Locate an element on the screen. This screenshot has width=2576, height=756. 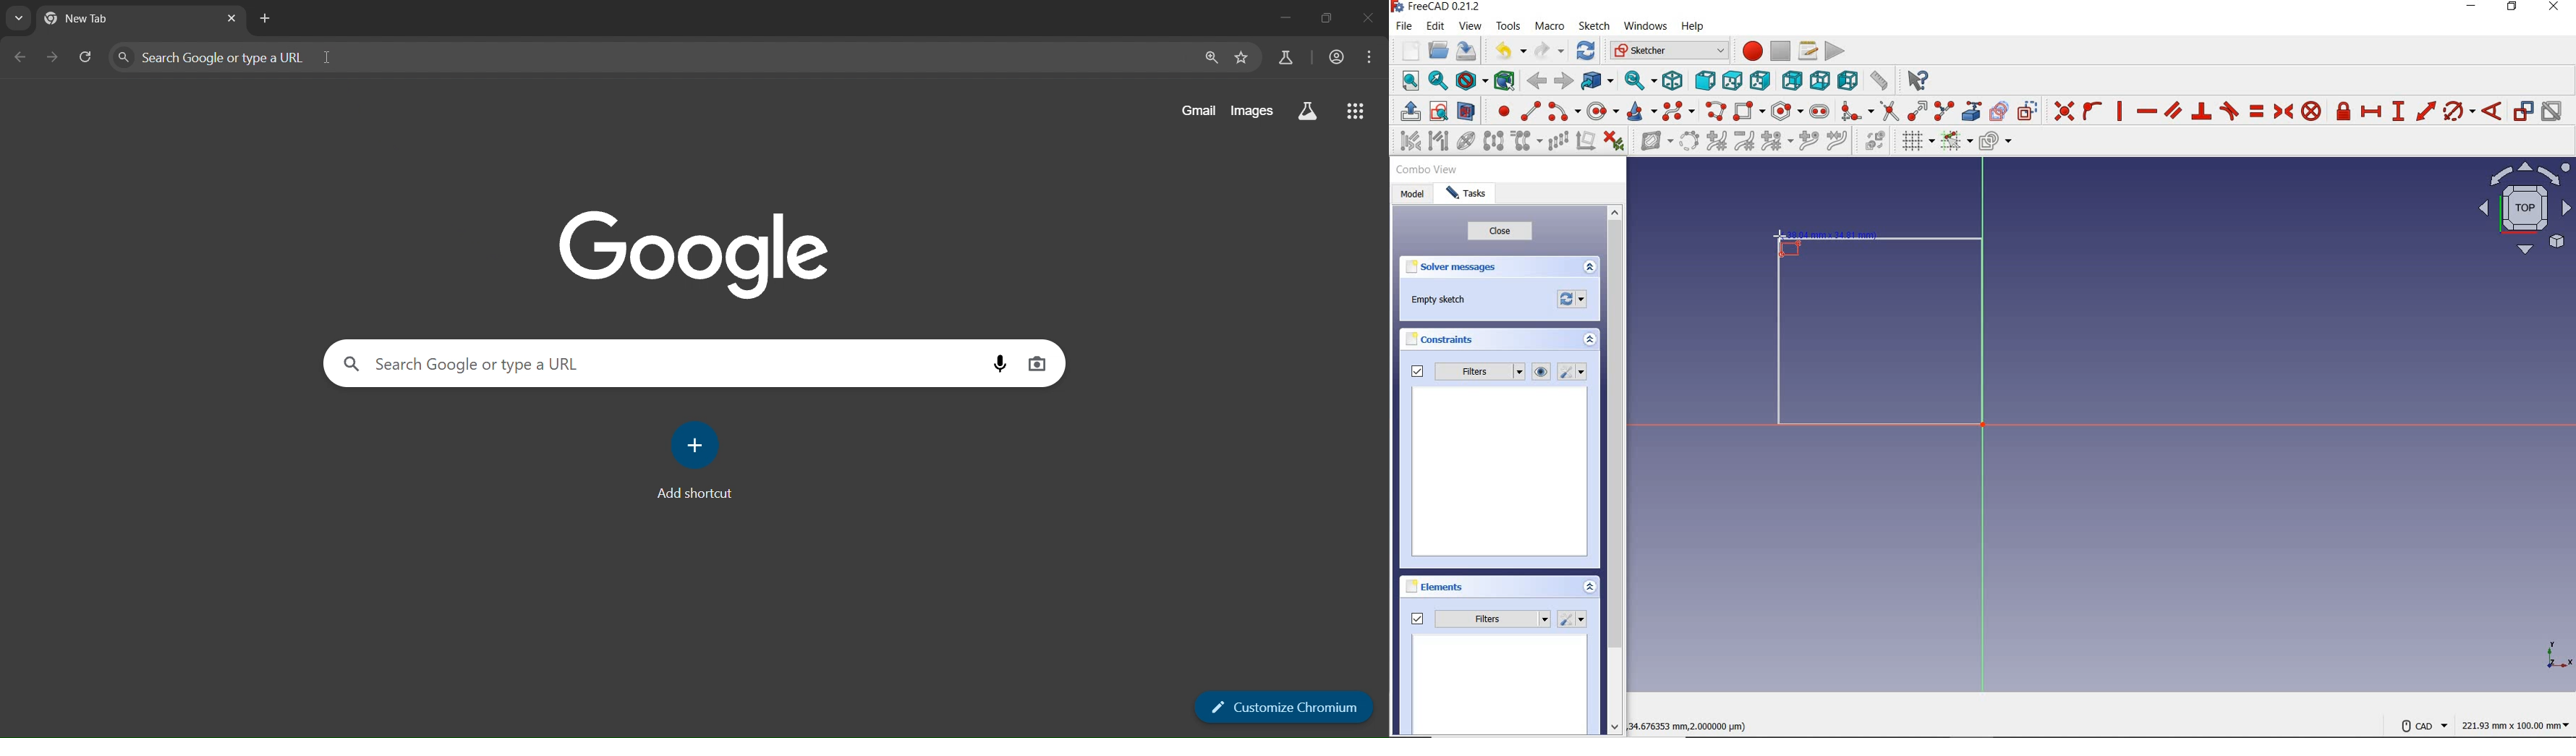
go forward one page is located at coordinates (54, 56).